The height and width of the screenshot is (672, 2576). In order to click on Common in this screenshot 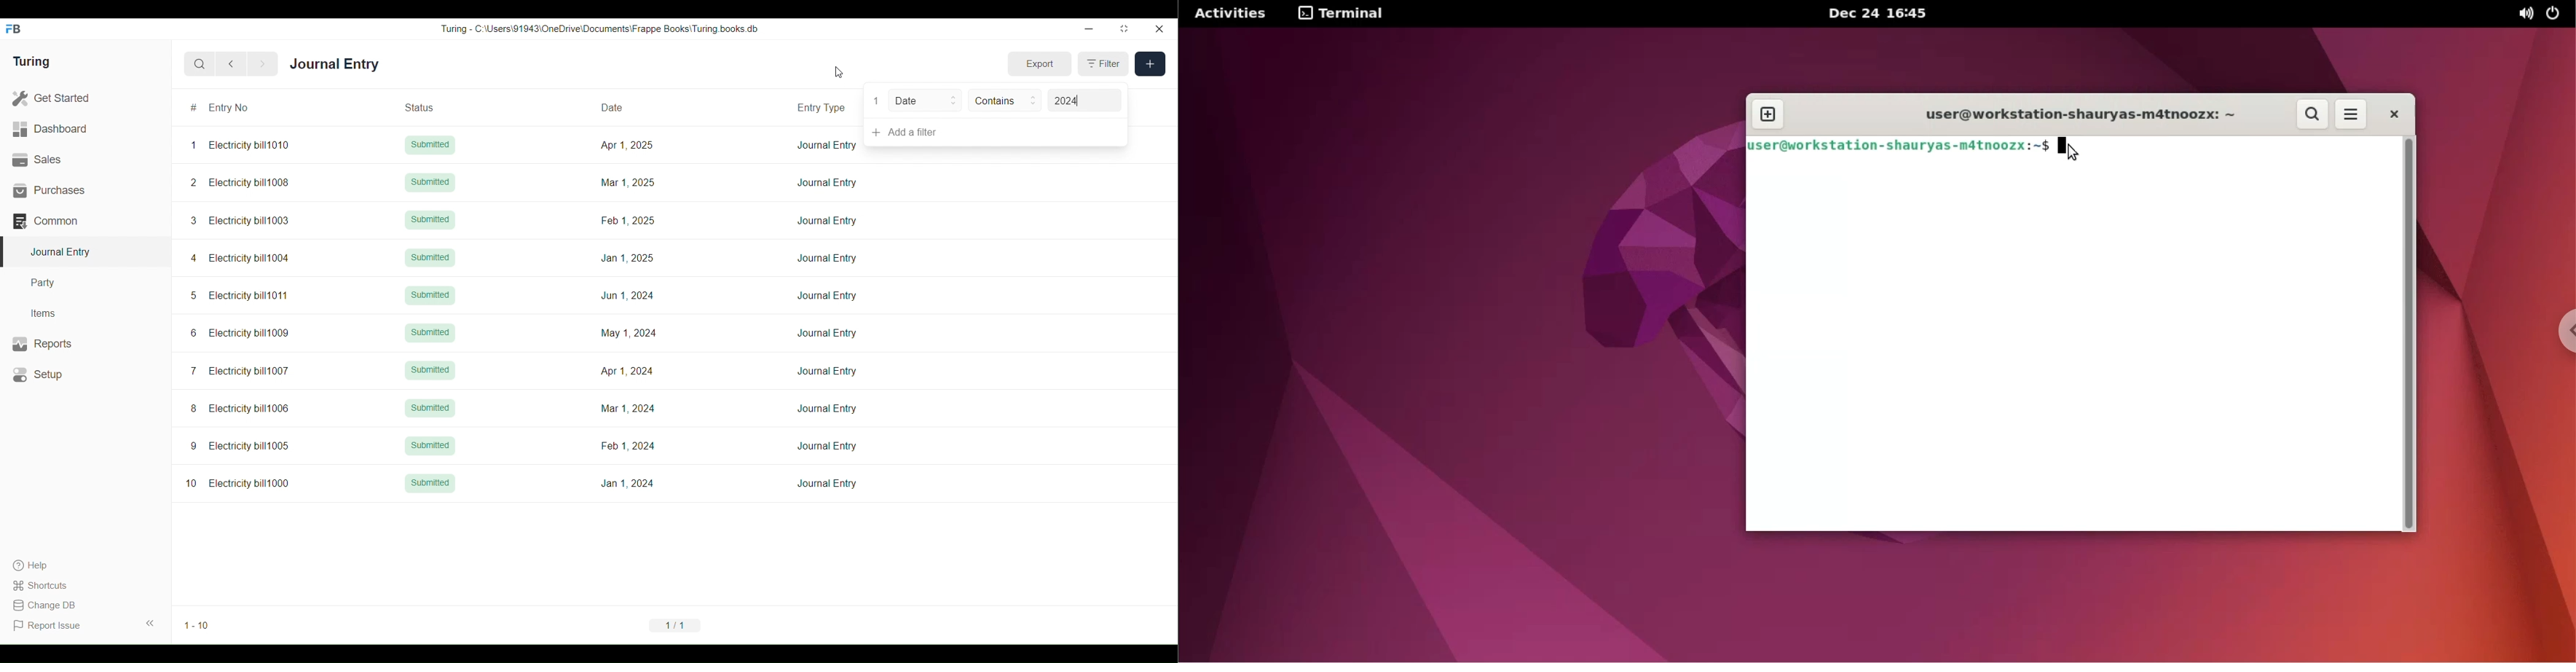, I will do `click(85, 221)`.